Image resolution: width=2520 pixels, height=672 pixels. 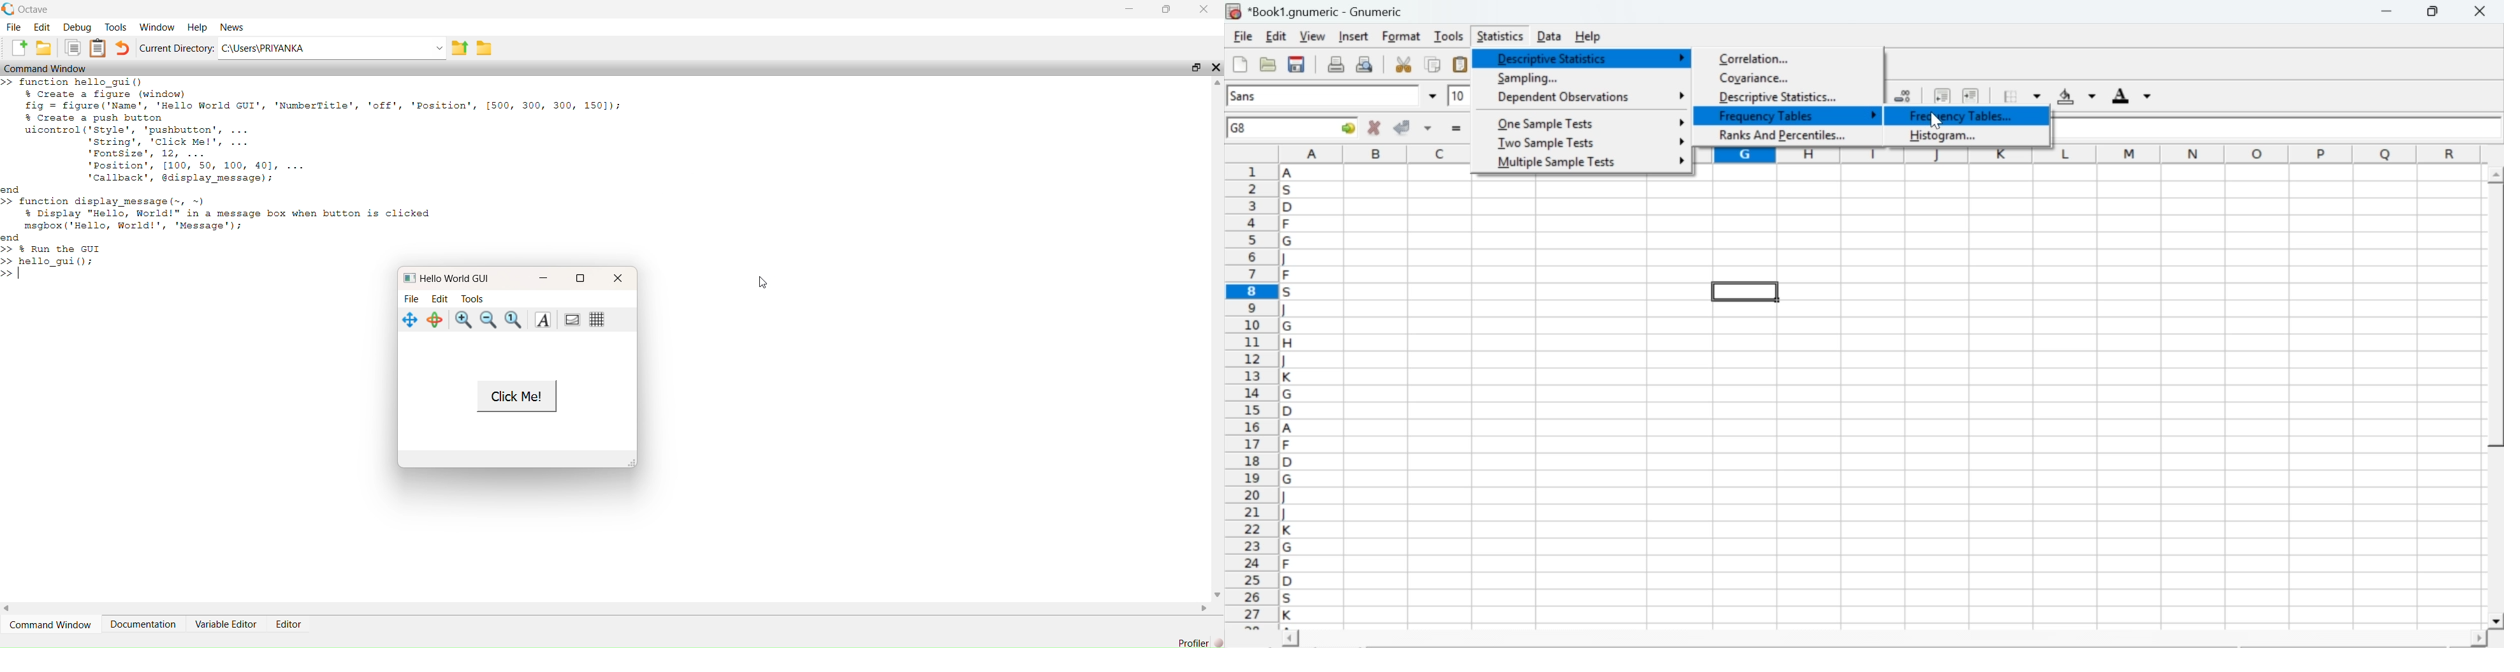 What do you see at coordinates (1434, 96) in the screenshot?
I see `drop down` at bounding box center [1434, 96].